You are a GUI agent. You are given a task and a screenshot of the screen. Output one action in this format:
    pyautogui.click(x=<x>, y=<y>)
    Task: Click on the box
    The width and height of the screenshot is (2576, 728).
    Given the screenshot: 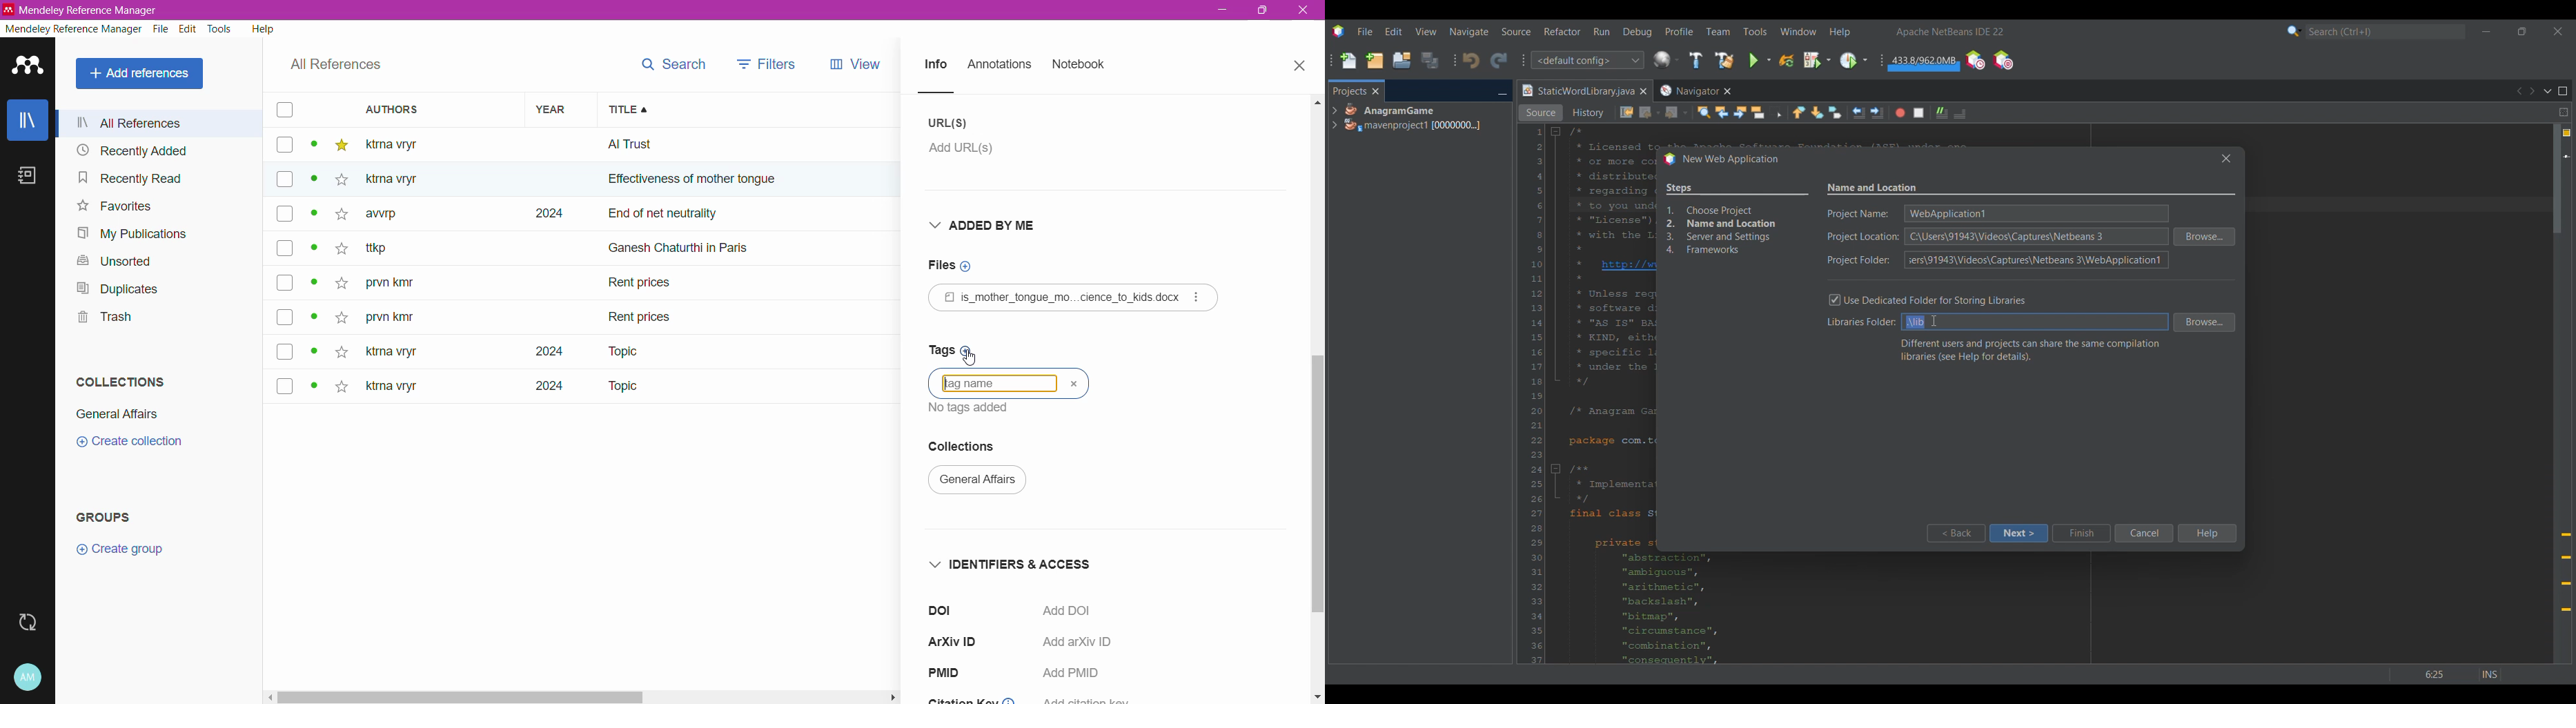 What is the action you would take?
    pyautogui.click(x=283, y=110)
    